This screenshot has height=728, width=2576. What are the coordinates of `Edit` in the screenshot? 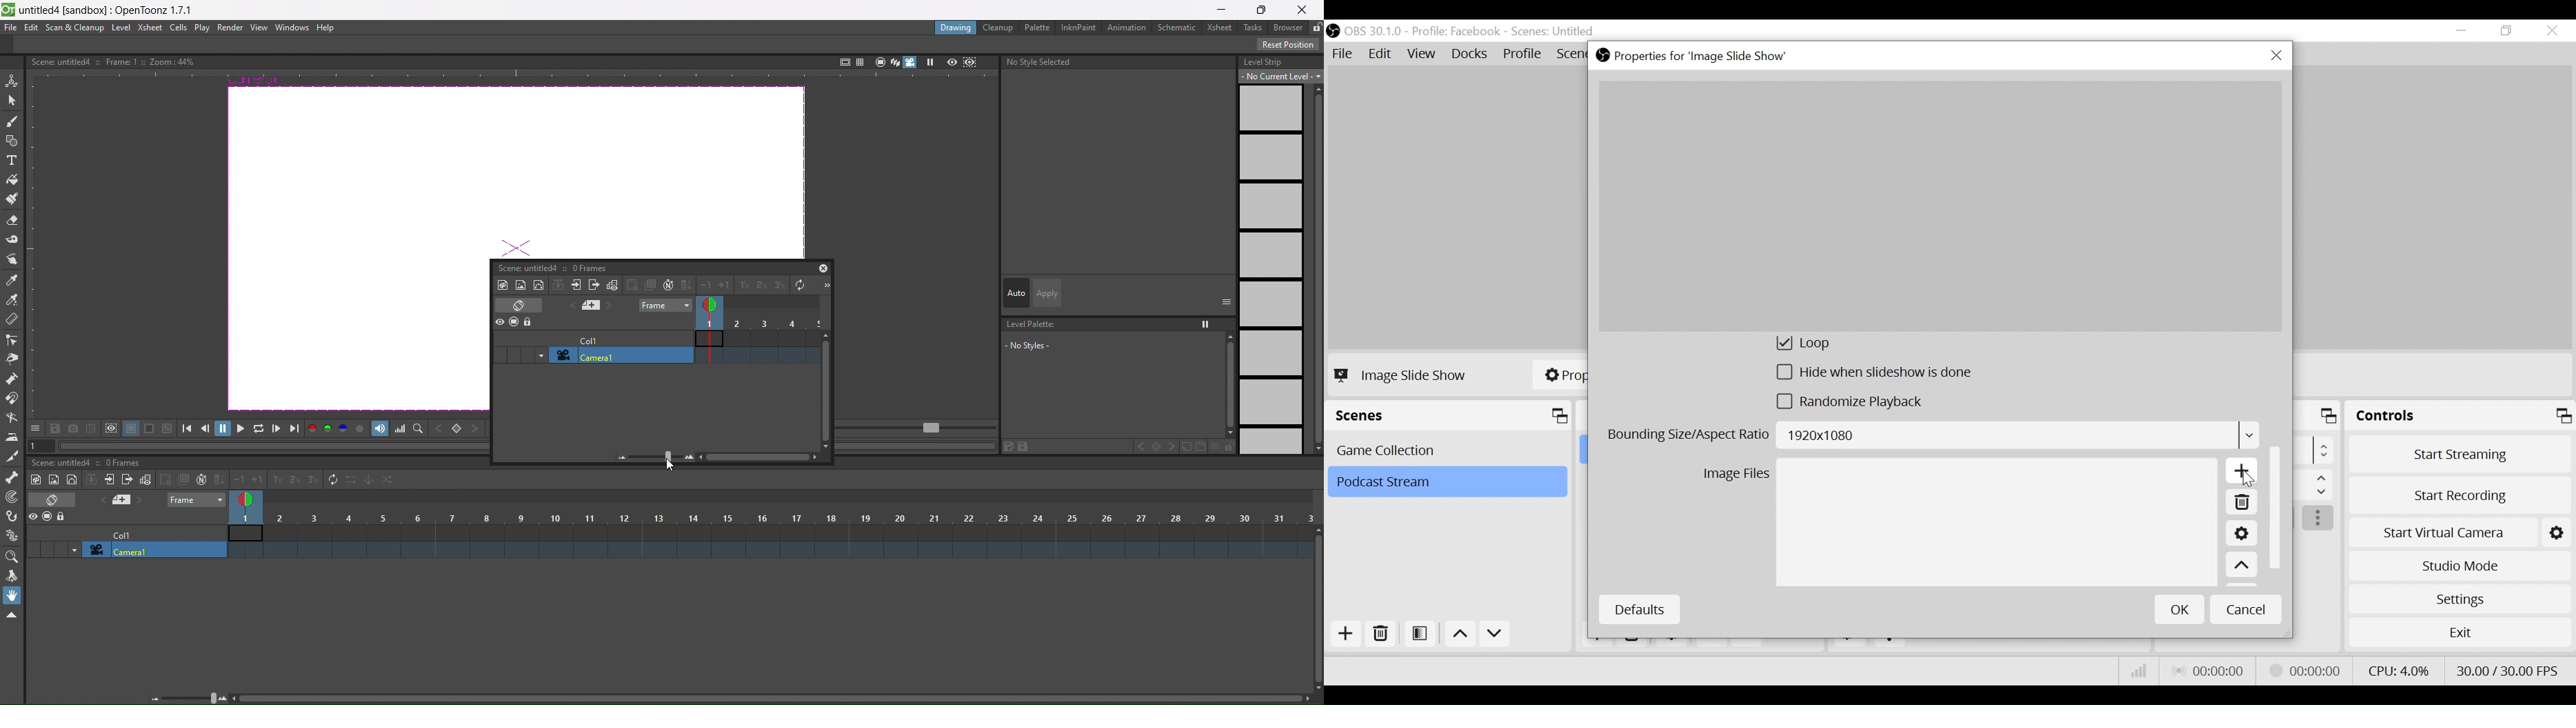 It's located at (1381, 54).